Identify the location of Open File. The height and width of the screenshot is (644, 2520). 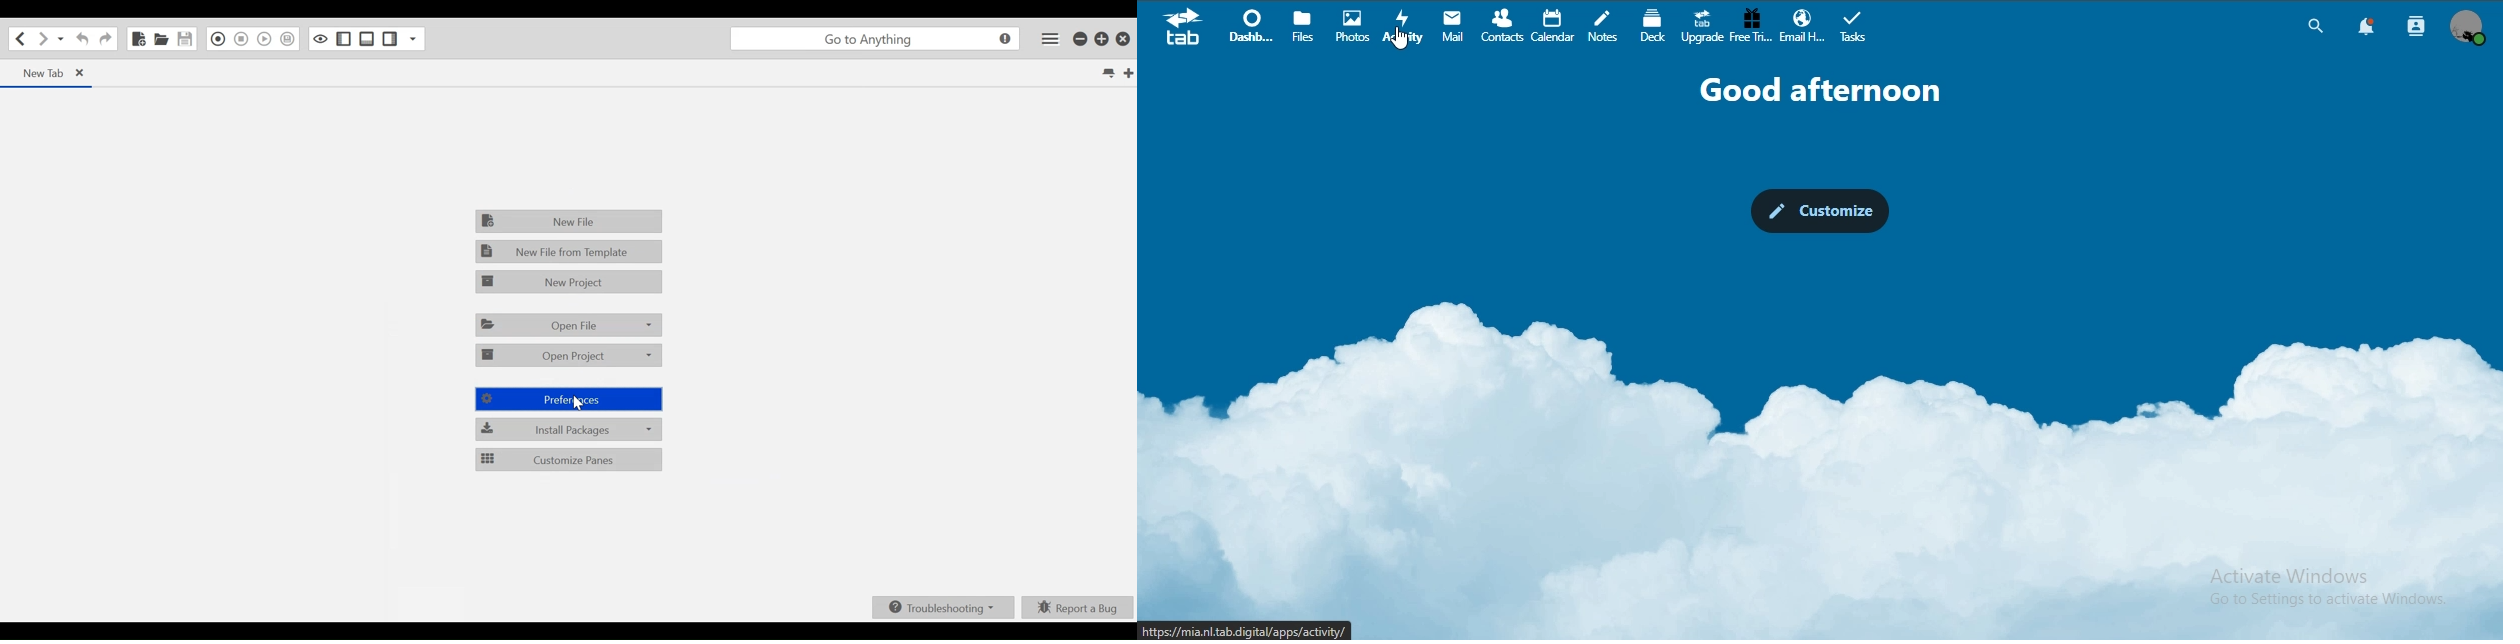
(161, 38).